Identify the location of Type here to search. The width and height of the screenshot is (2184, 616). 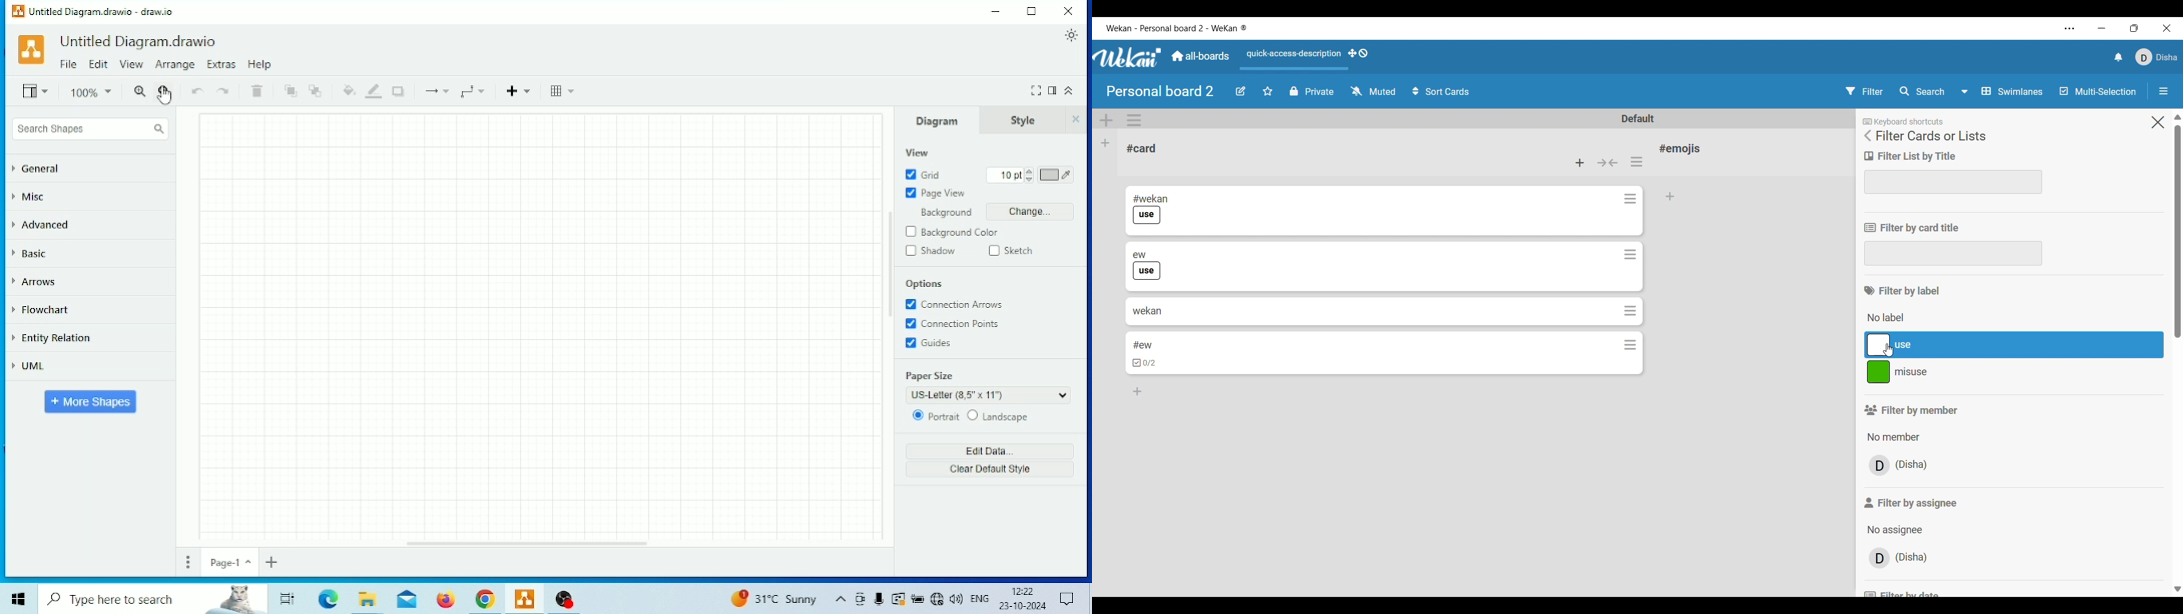
(154, 599).